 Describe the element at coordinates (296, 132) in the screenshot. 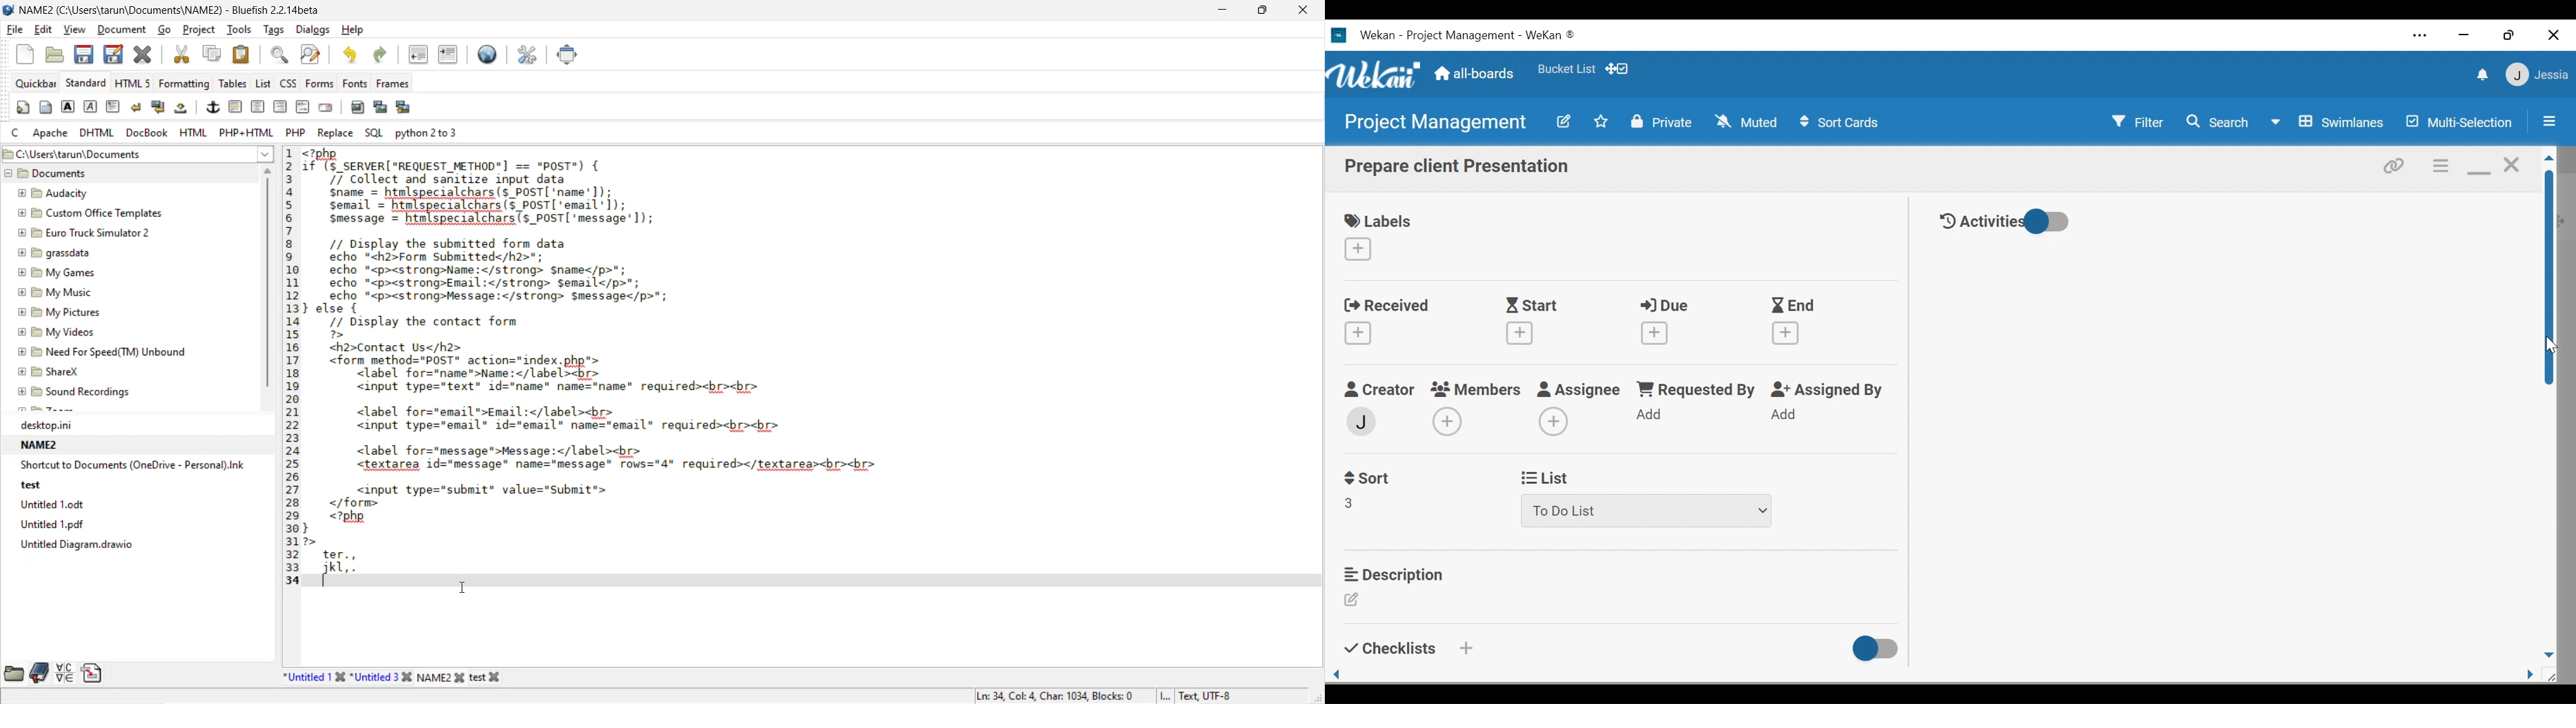

I see `php` at that location.